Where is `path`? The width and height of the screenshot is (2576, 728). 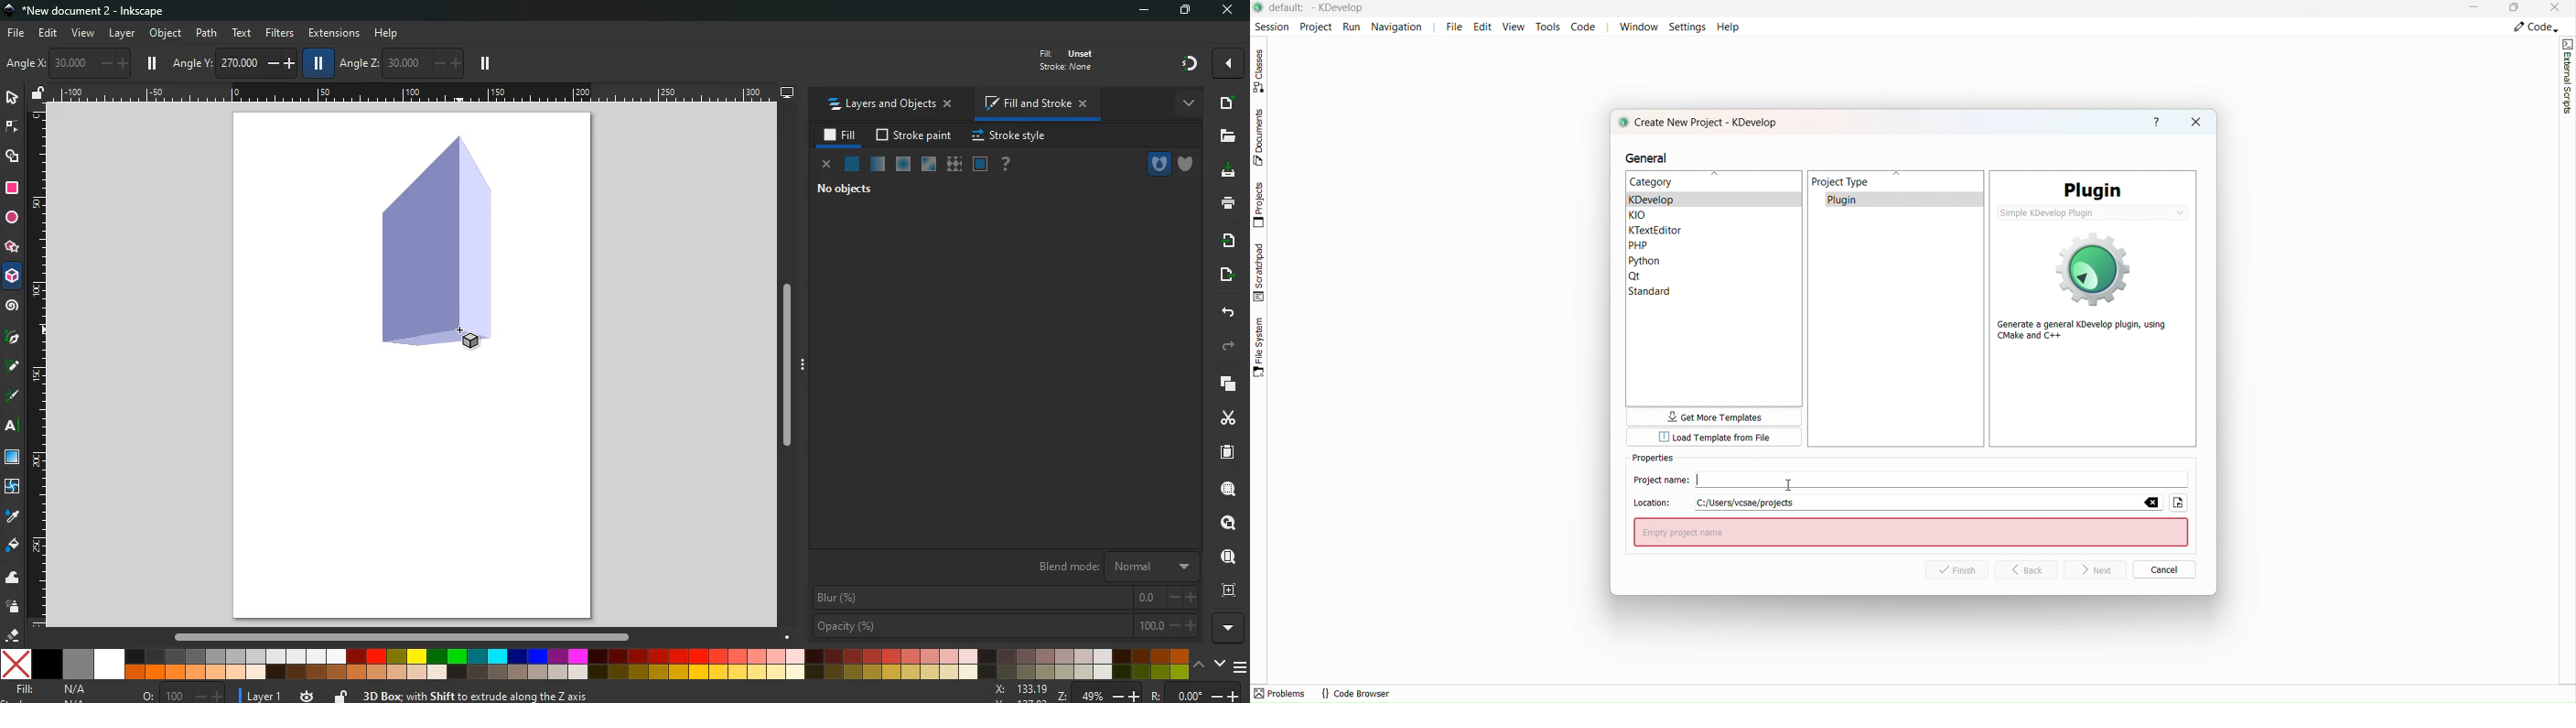
path is located at coordinates (208, 32).